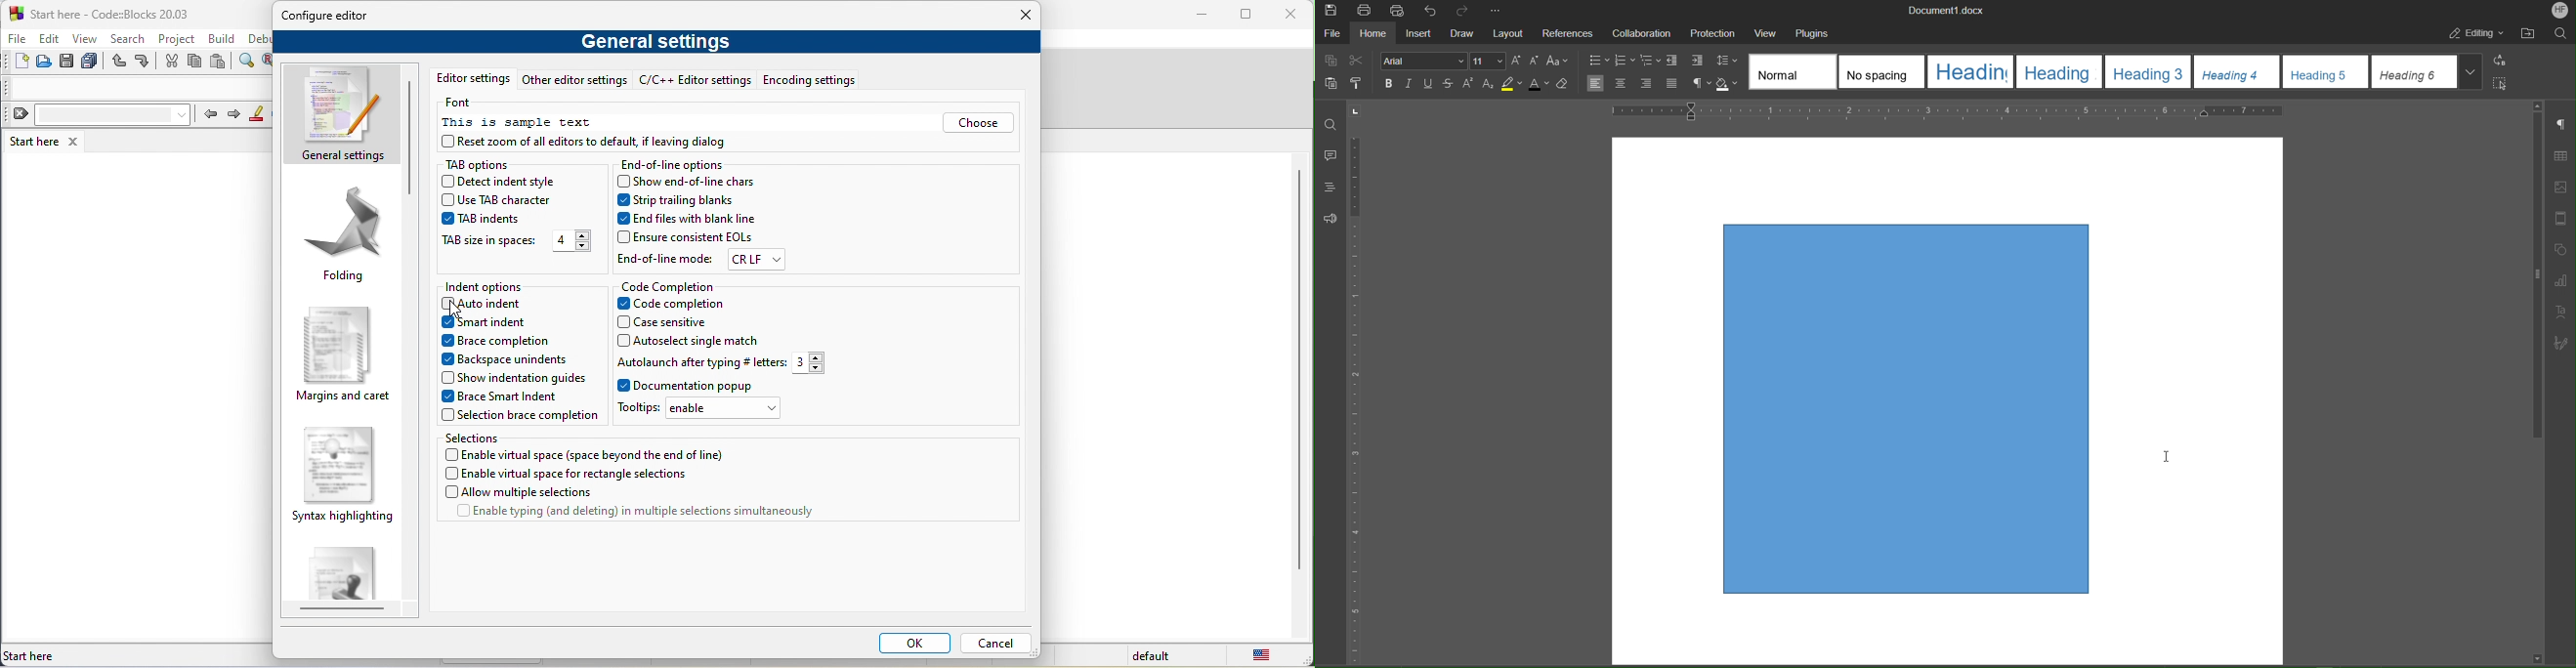  Describe the element at coordinates (1330, 60) in the screenshot. I see `Copy` at that location.